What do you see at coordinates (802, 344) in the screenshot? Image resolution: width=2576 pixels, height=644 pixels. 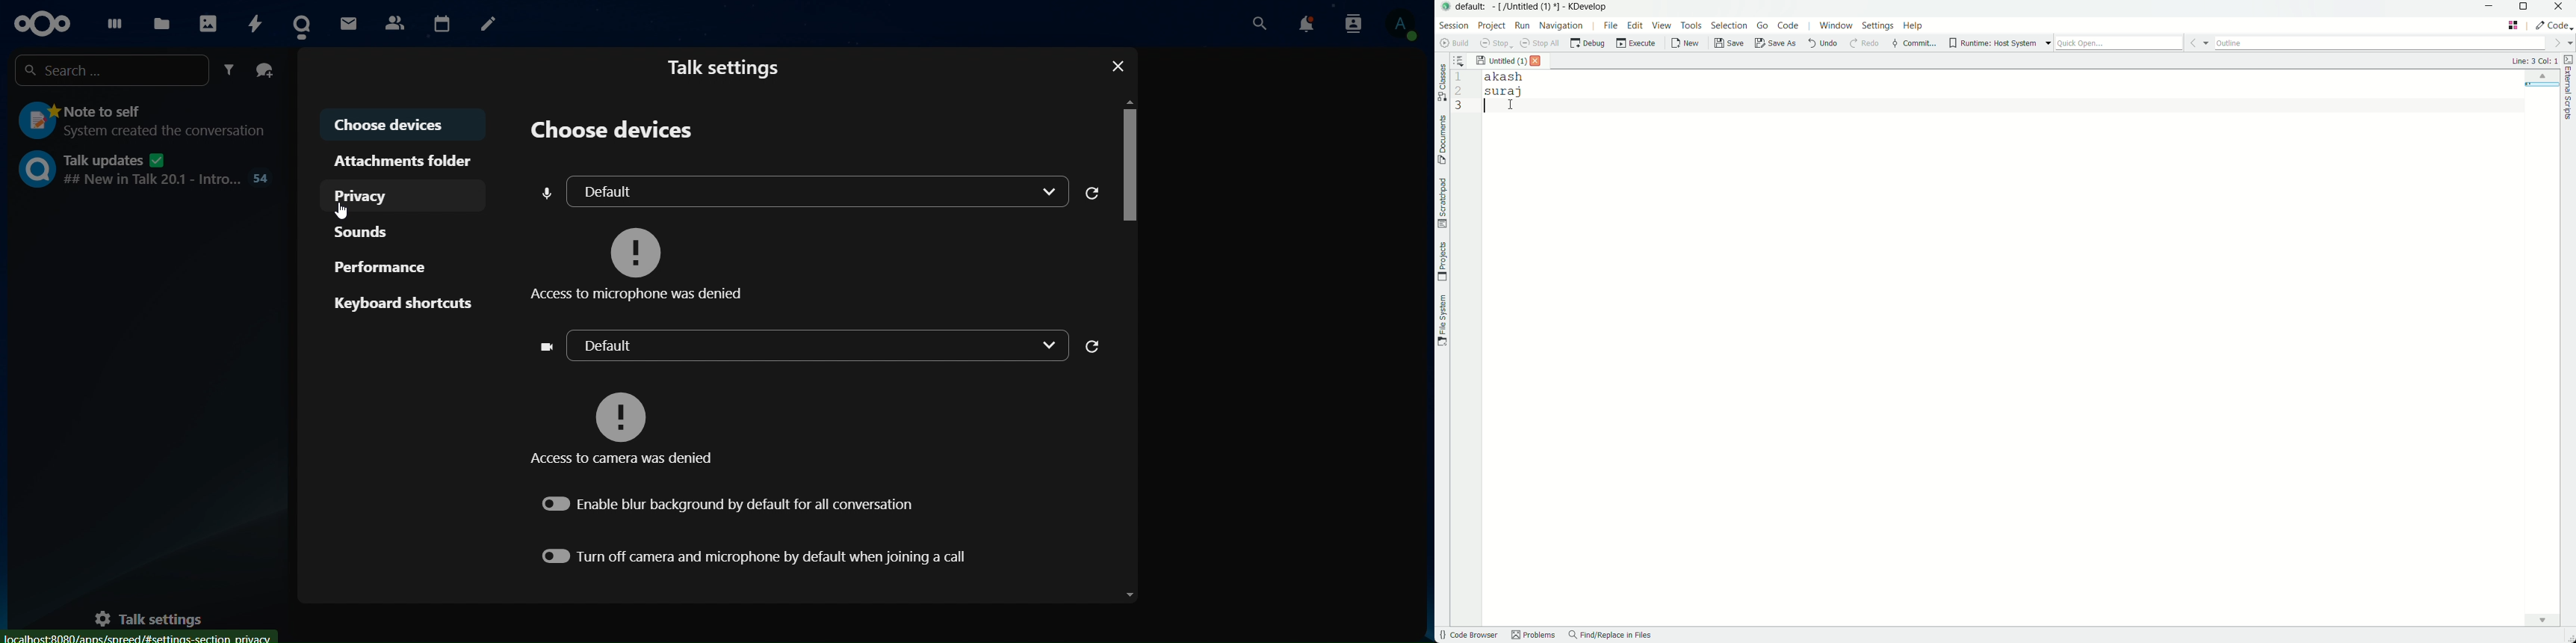 I see `default` at bounding box center [802, 344].